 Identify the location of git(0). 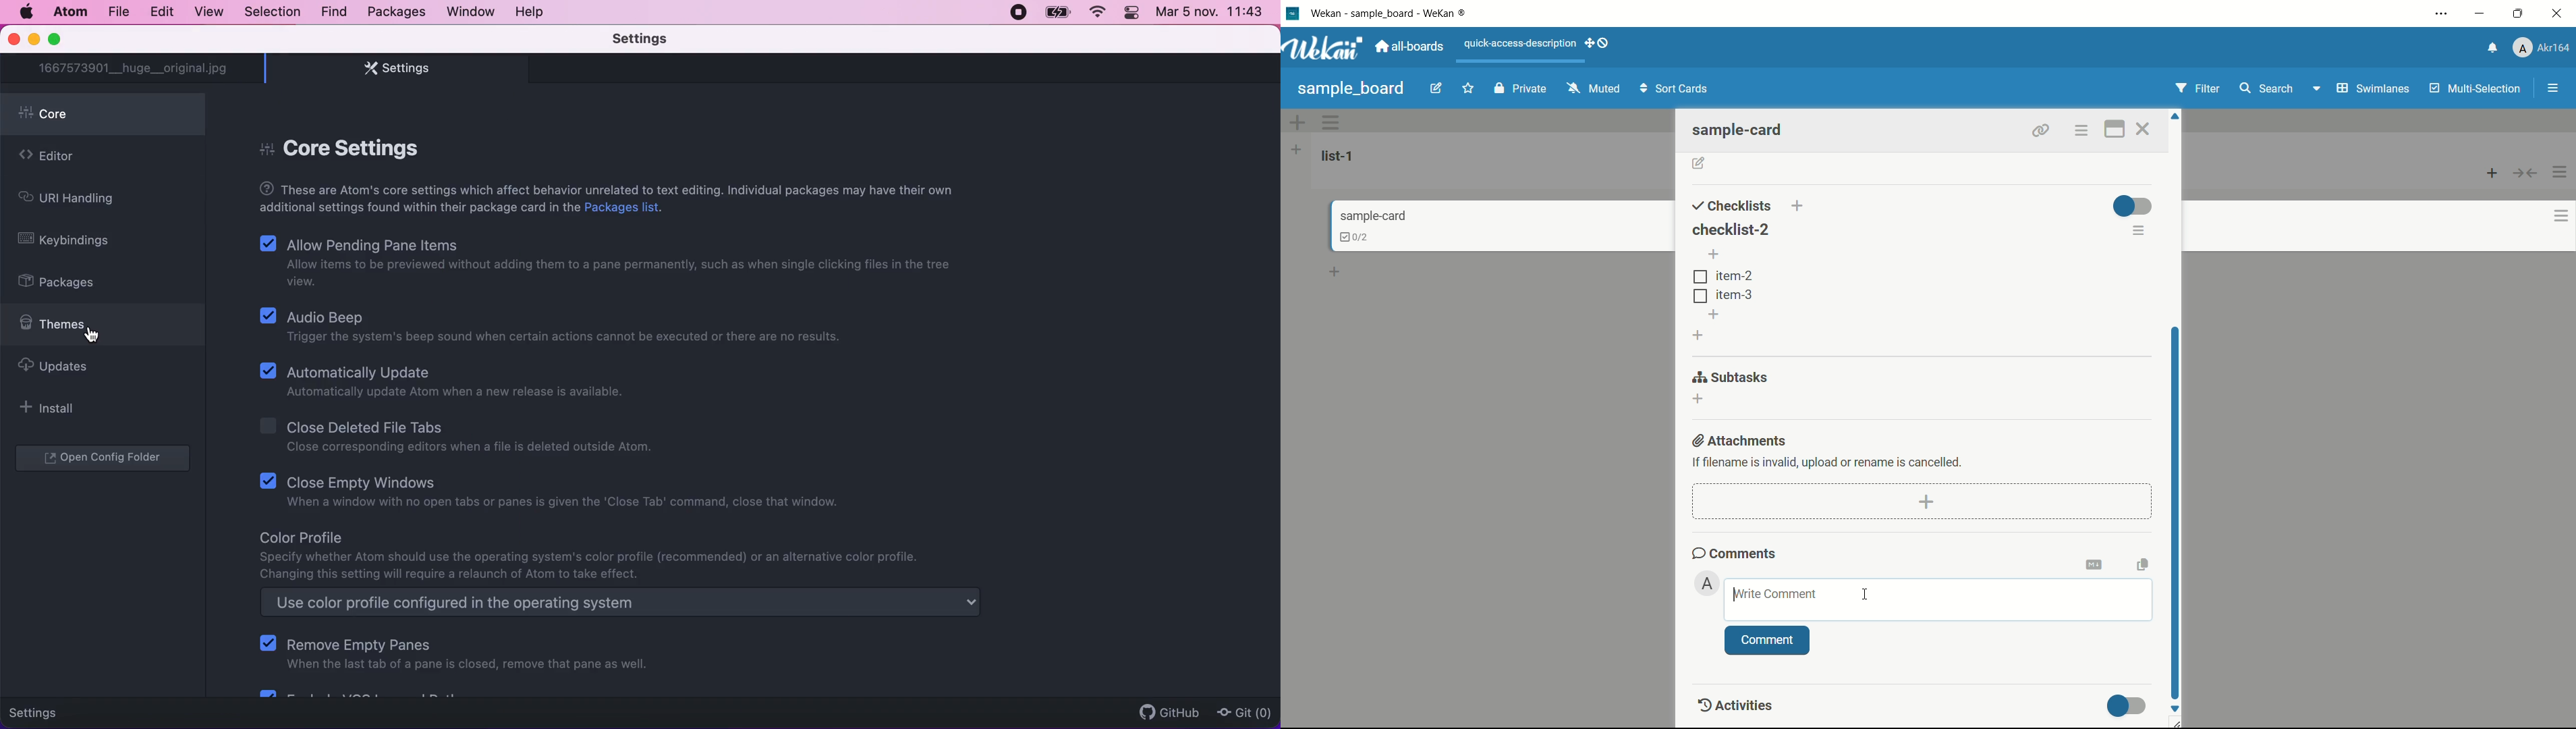
(1244, 714).